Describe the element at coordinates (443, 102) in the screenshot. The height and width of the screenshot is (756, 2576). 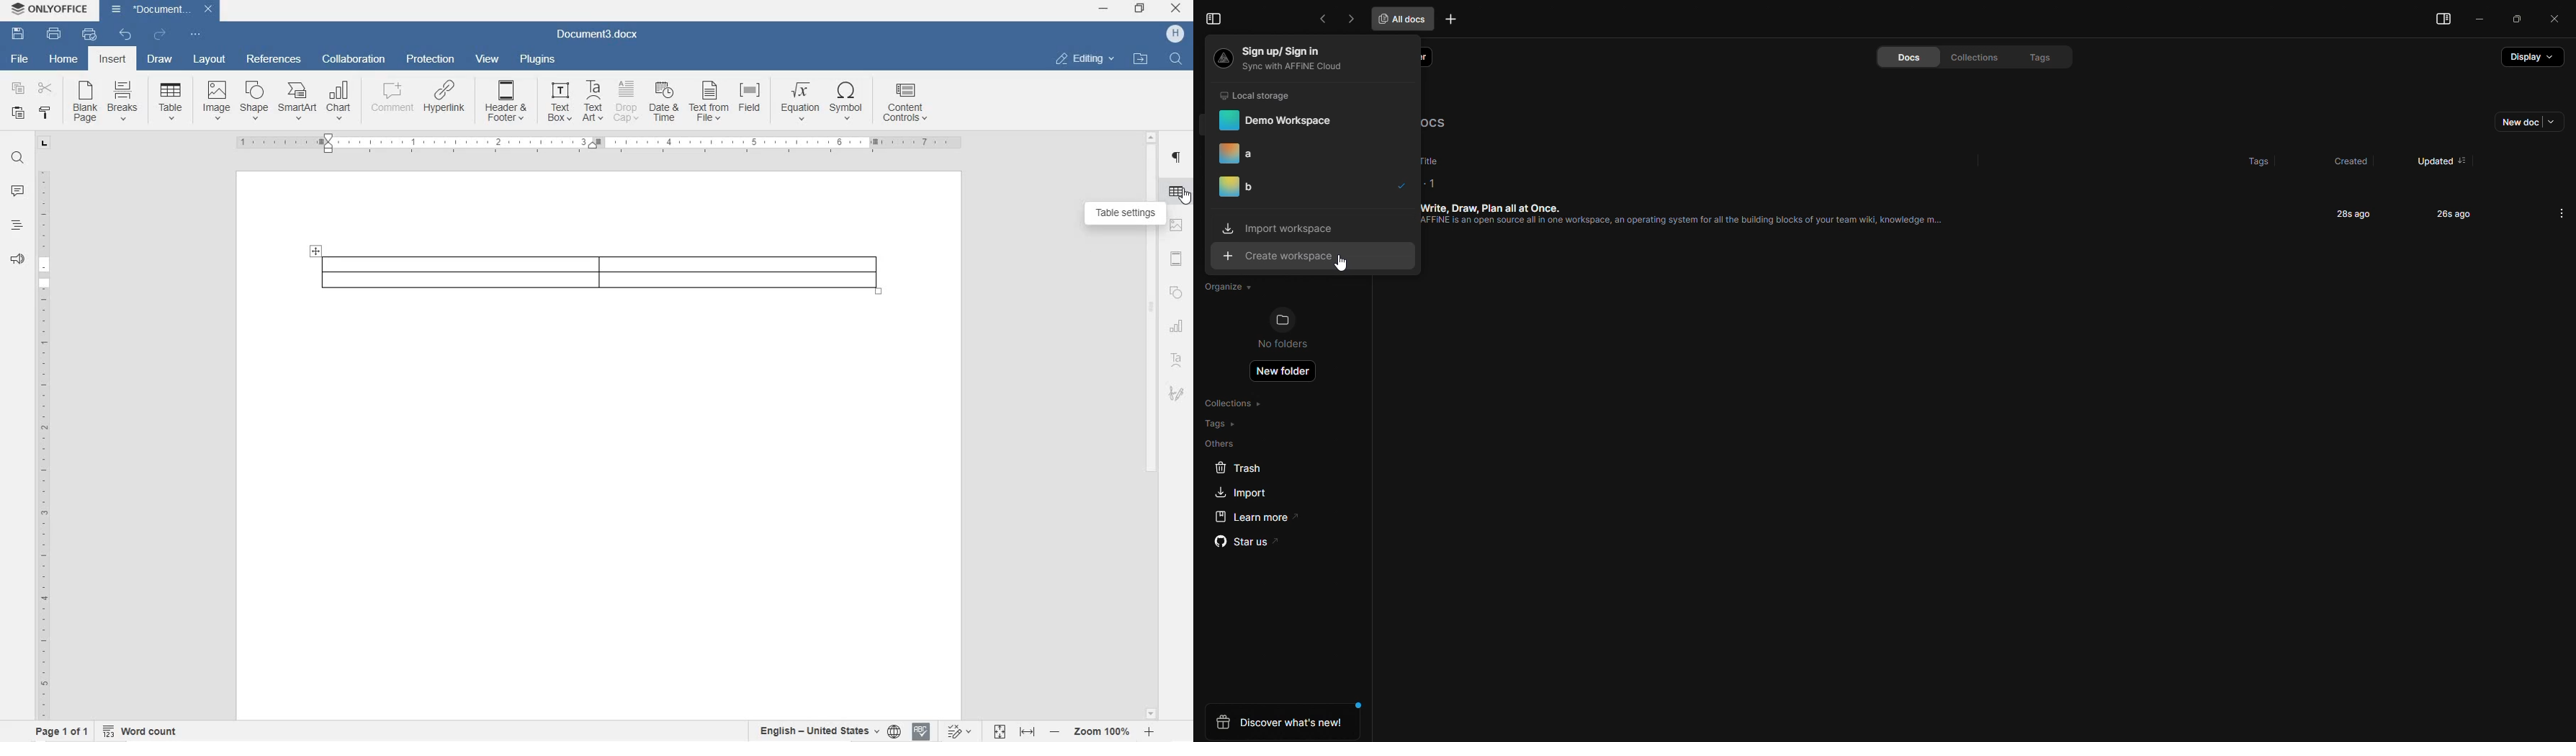
I see `Hyperlink` at that location.